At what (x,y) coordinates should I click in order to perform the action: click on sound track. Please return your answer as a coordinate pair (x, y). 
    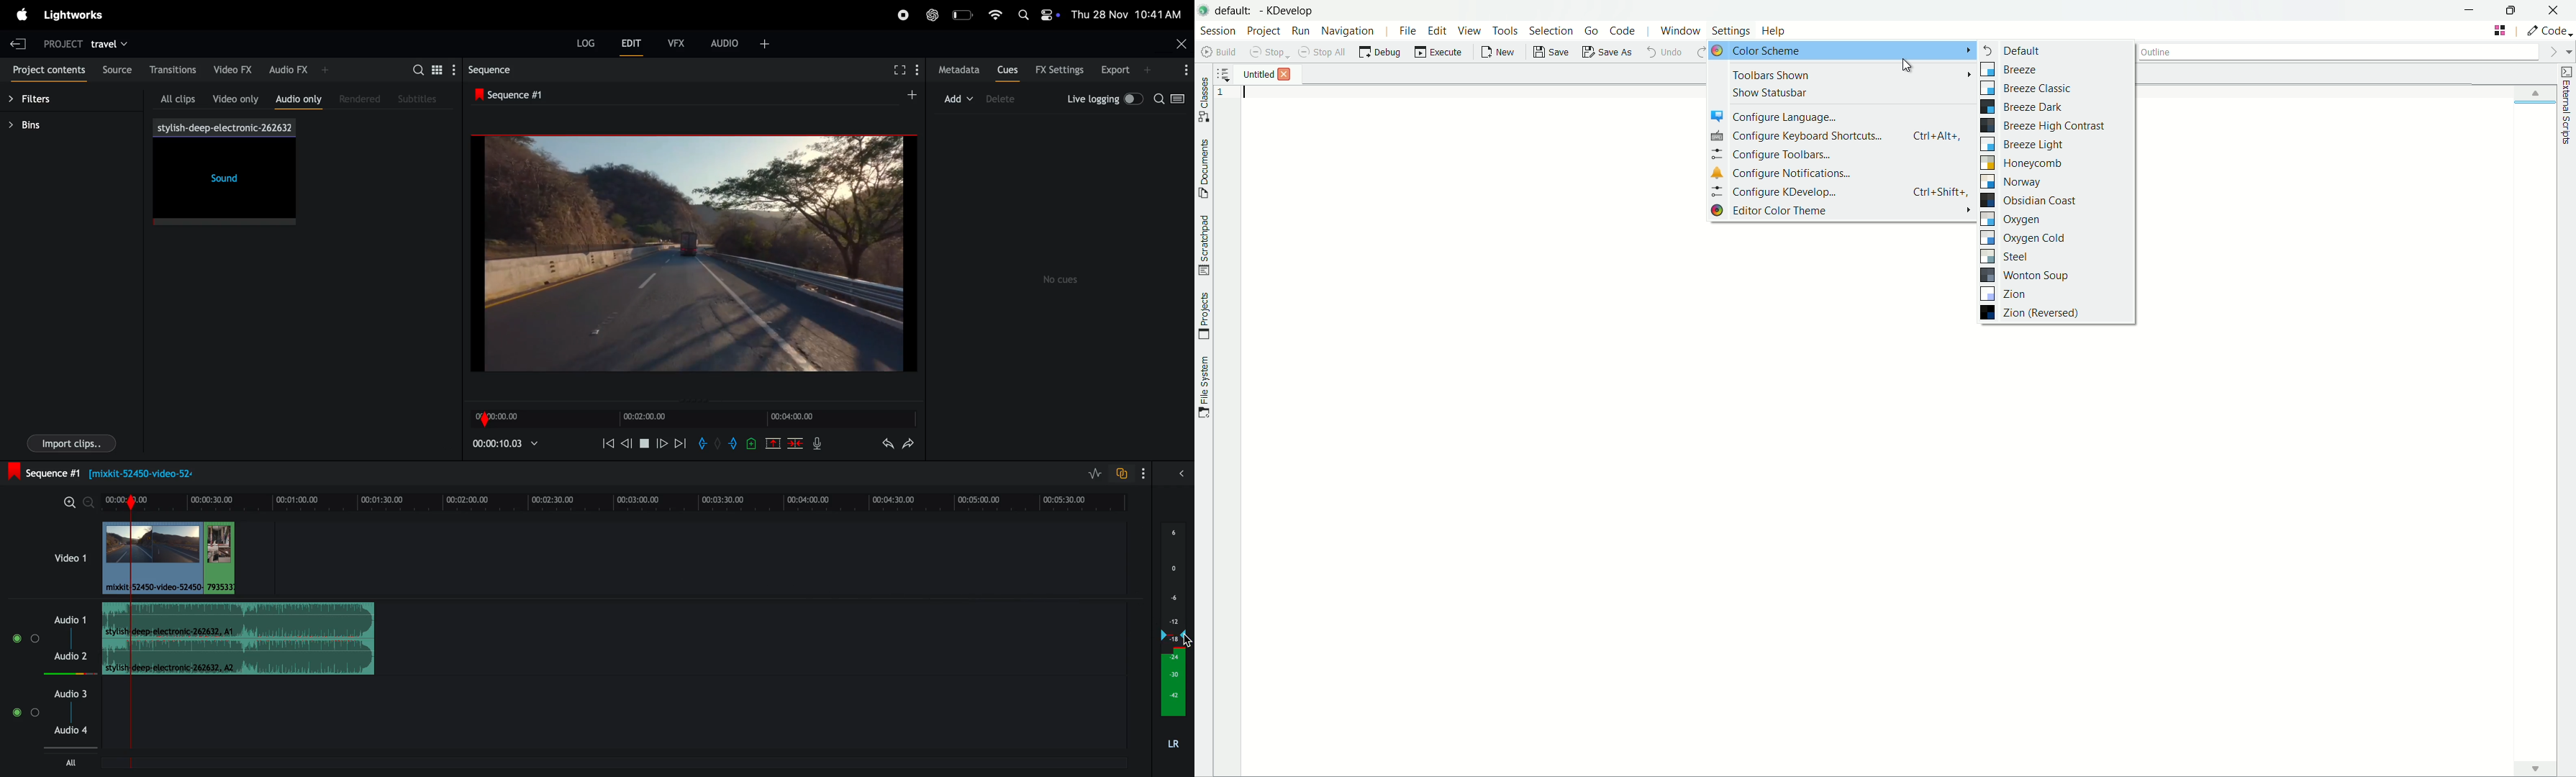
    Looking at the image, I should click on (241, 637).